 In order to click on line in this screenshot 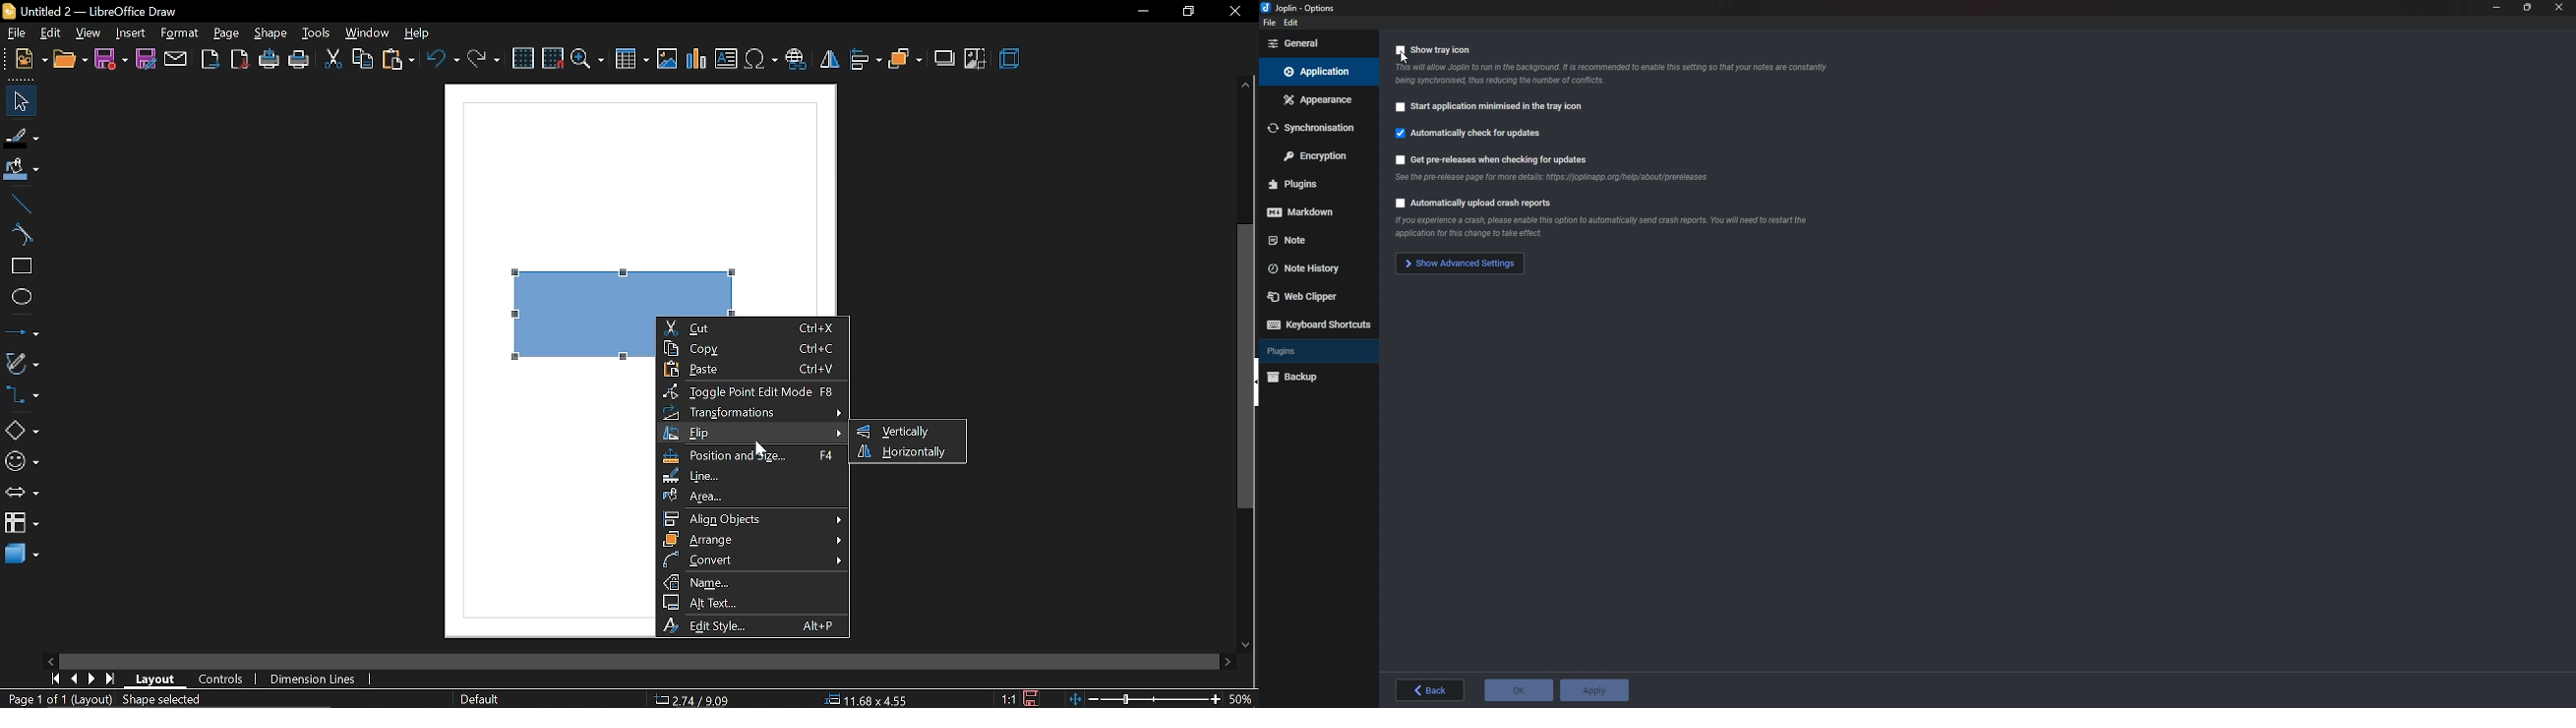, I will do `click(751, 477)`.